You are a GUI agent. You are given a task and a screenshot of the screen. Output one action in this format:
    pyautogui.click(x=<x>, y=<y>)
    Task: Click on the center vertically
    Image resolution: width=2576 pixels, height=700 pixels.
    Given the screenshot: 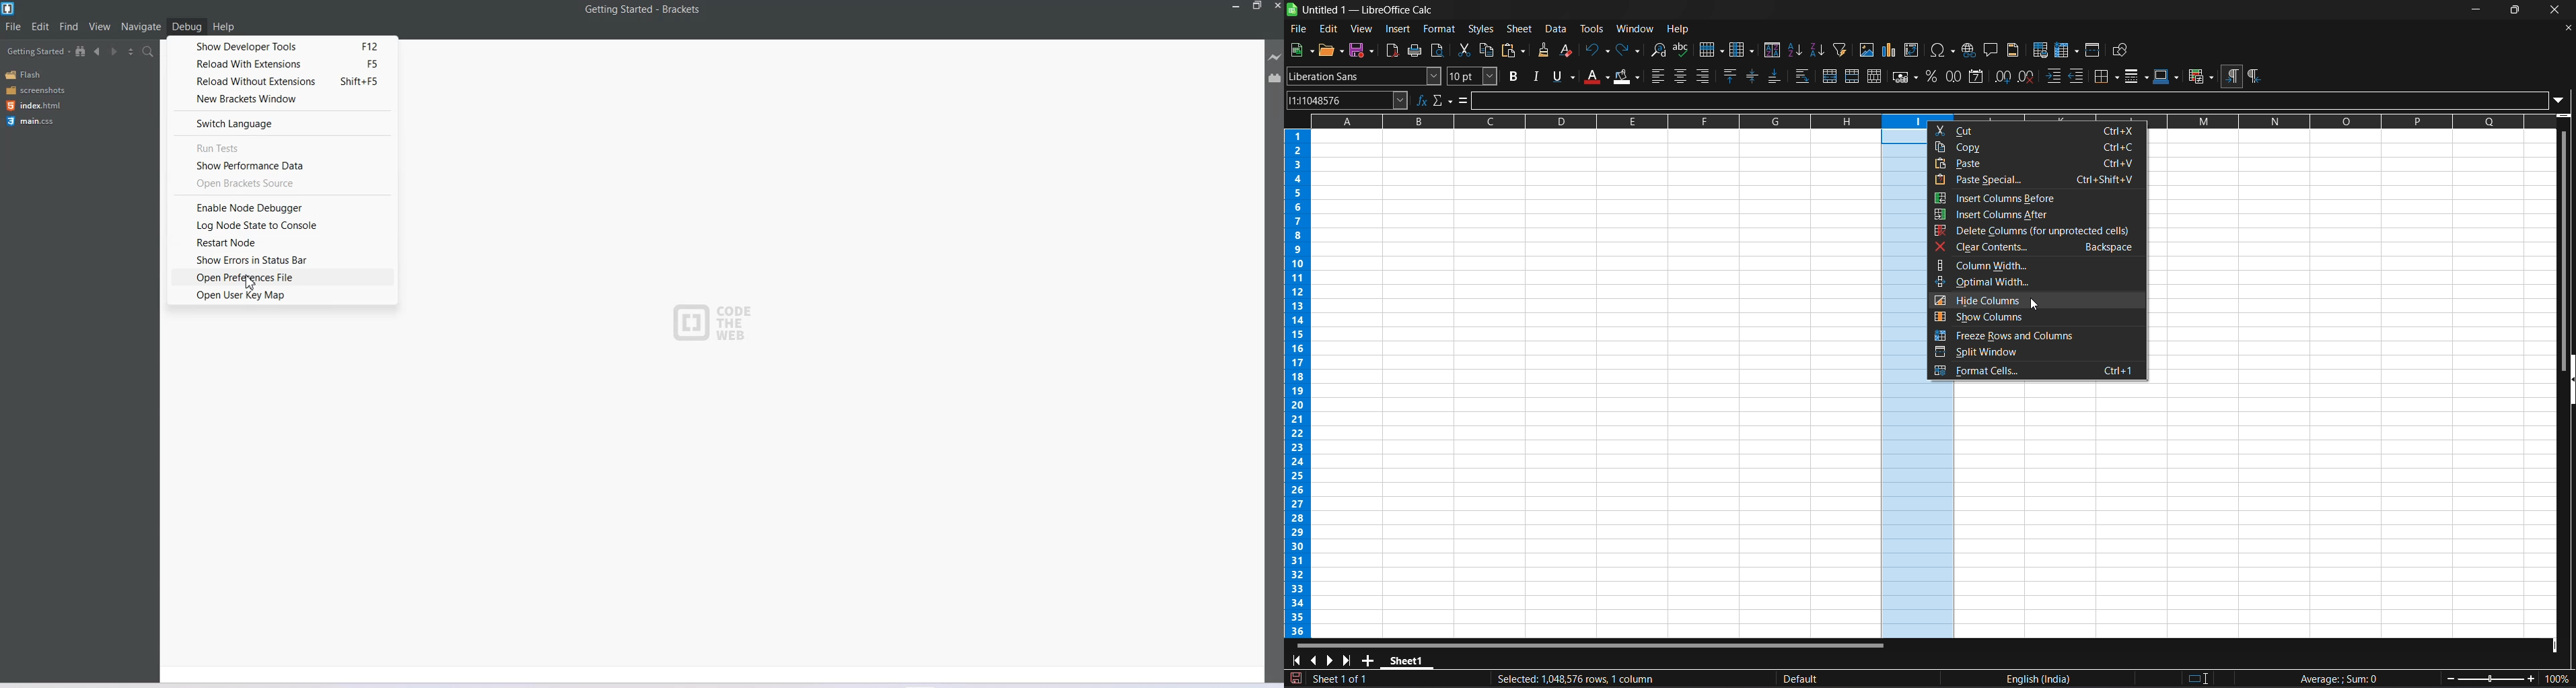 What is the action you would take?
    pyautogui.click(x=1754, y=76)
    